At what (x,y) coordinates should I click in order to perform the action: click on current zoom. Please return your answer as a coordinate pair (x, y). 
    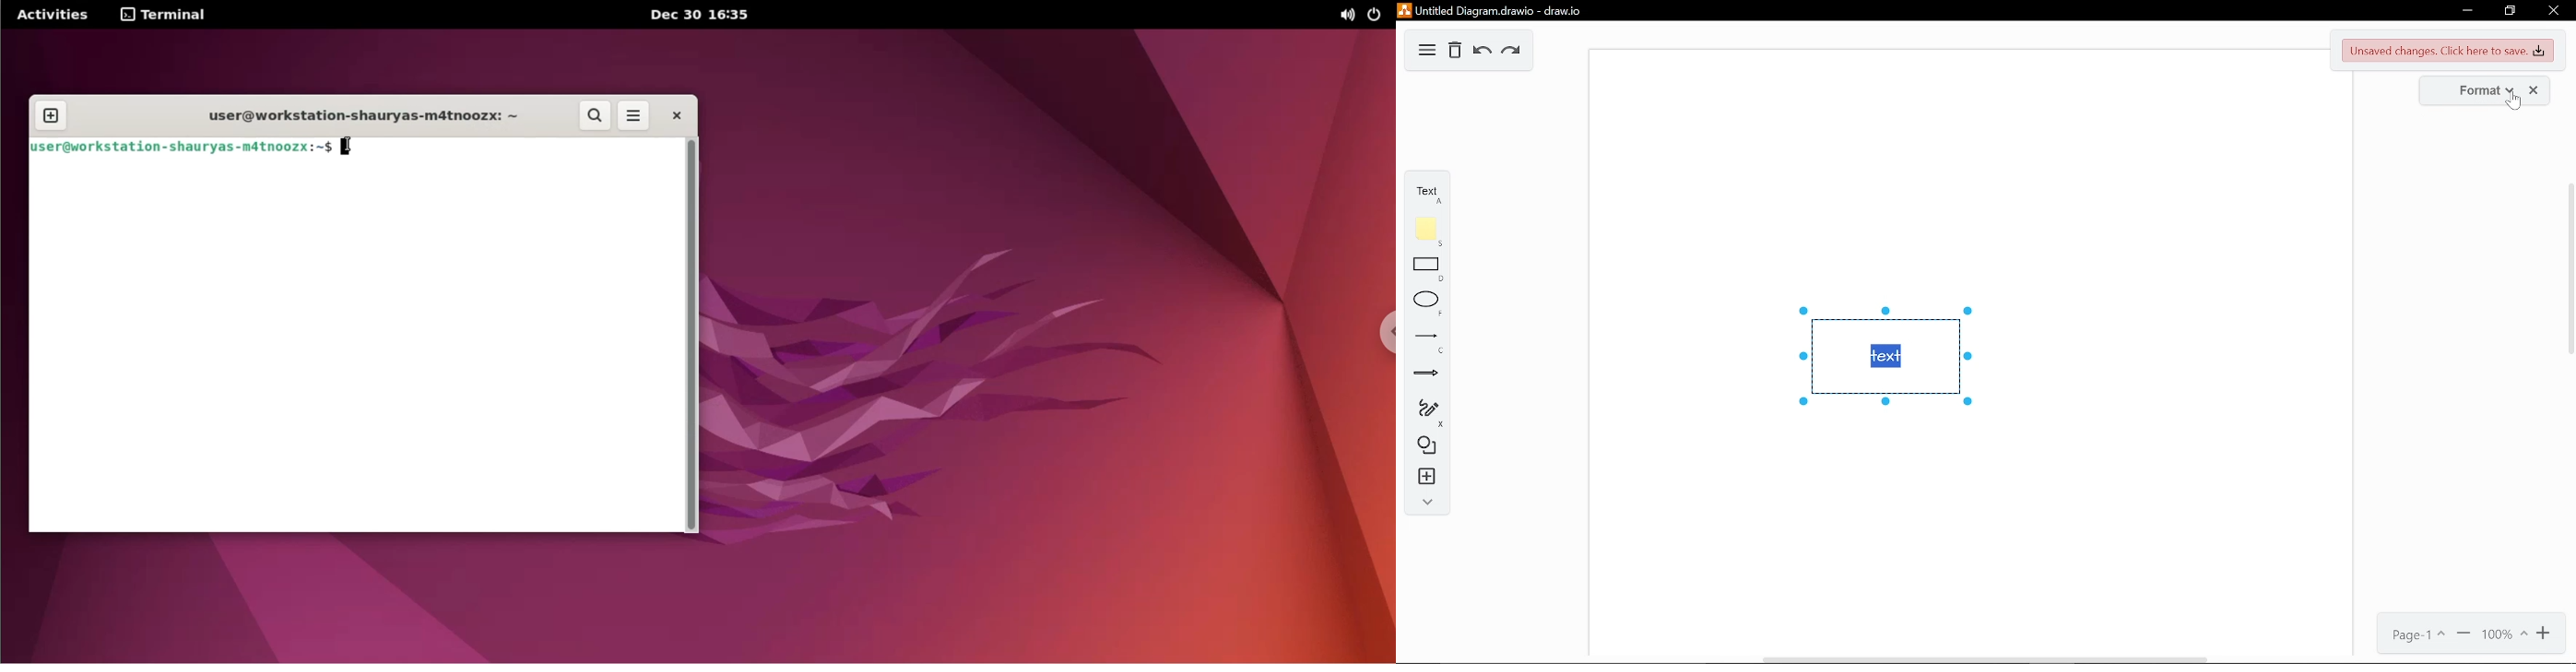
    Looking at the image, I should click on (2504, 635).